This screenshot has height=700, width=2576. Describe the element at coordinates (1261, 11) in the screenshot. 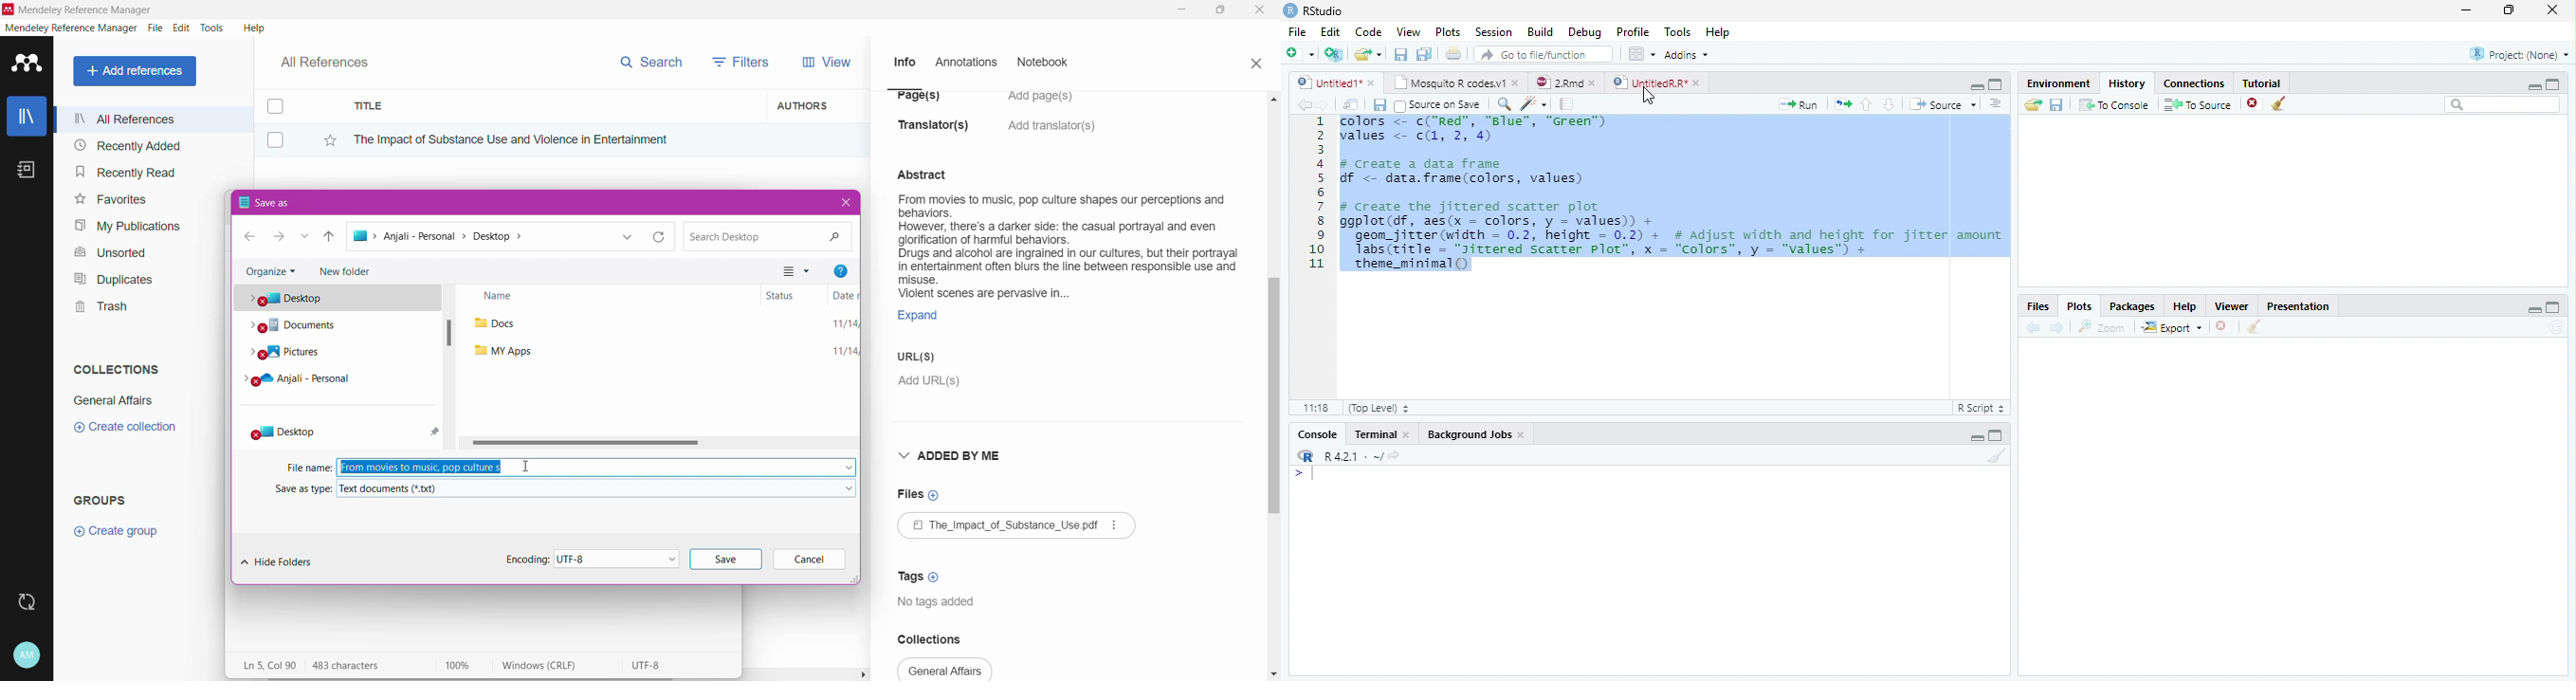

I see `Close` at that location.